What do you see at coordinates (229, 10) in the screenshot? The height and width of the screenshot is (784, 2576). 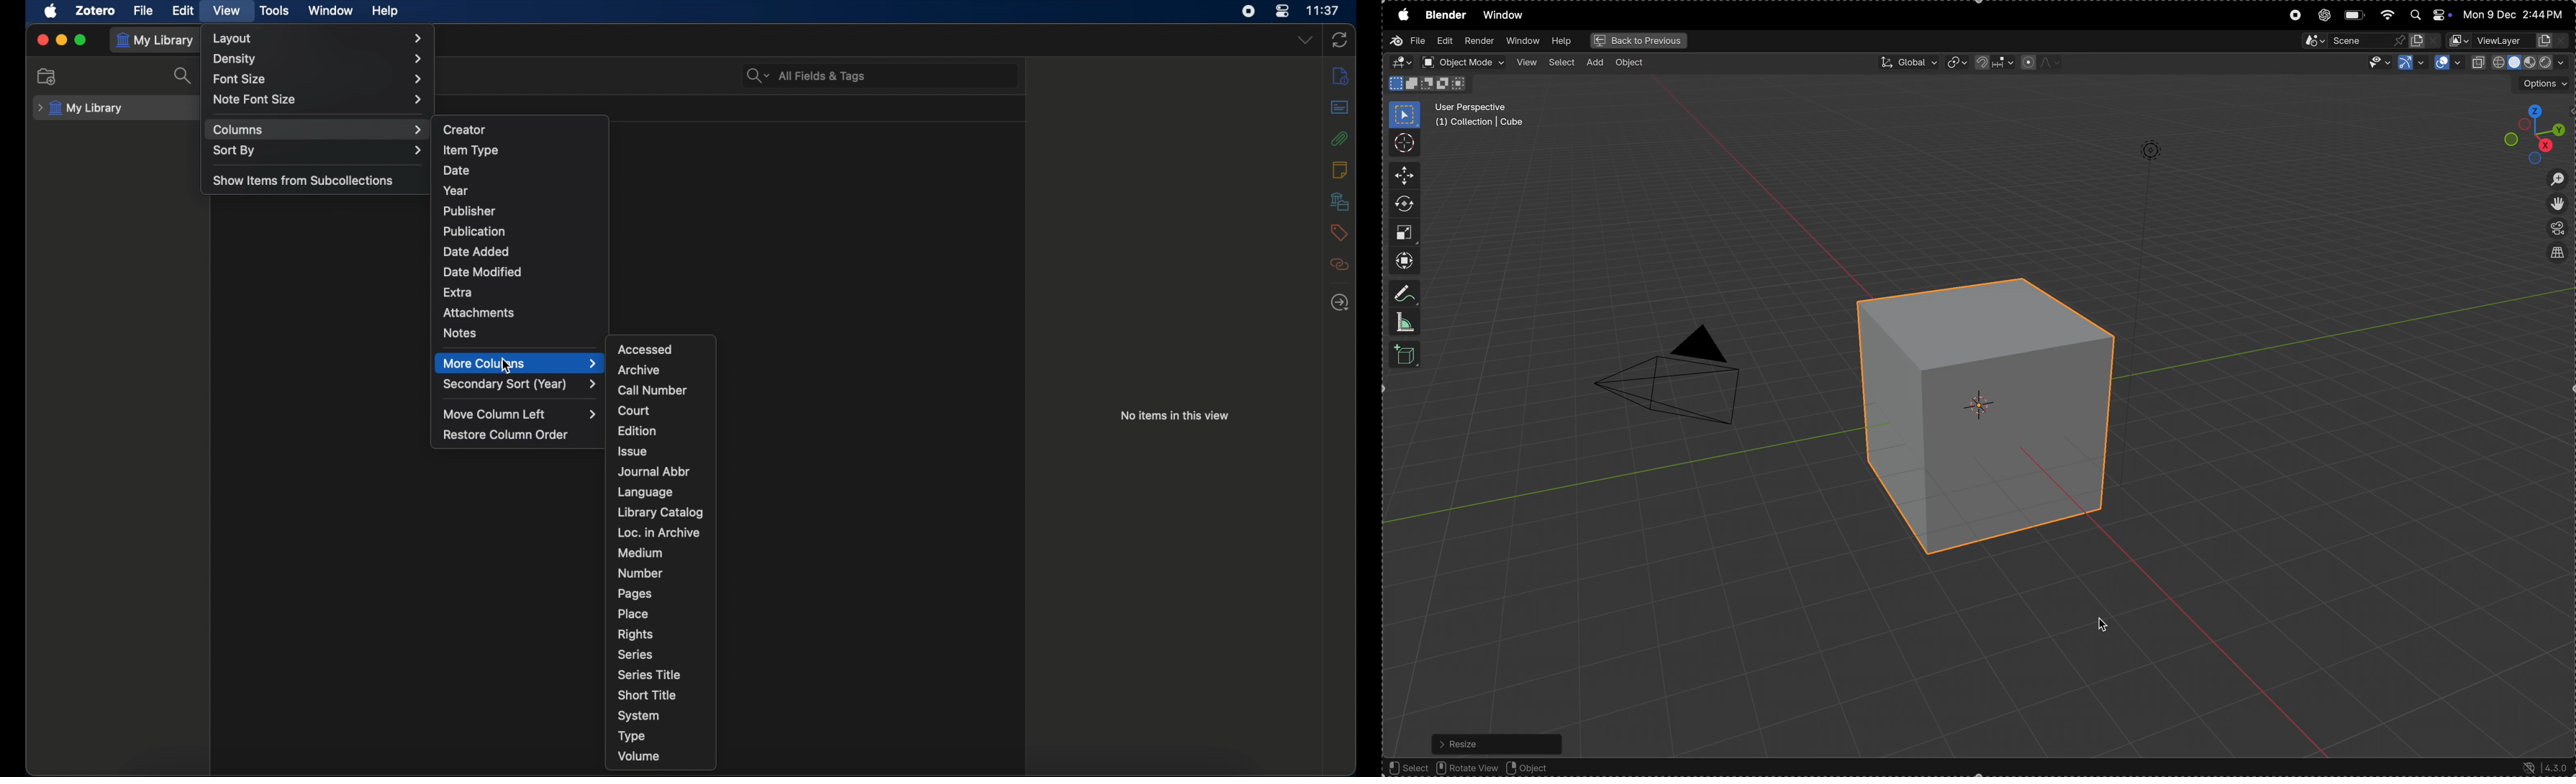 I see `view` at bounding box center [229, 10].